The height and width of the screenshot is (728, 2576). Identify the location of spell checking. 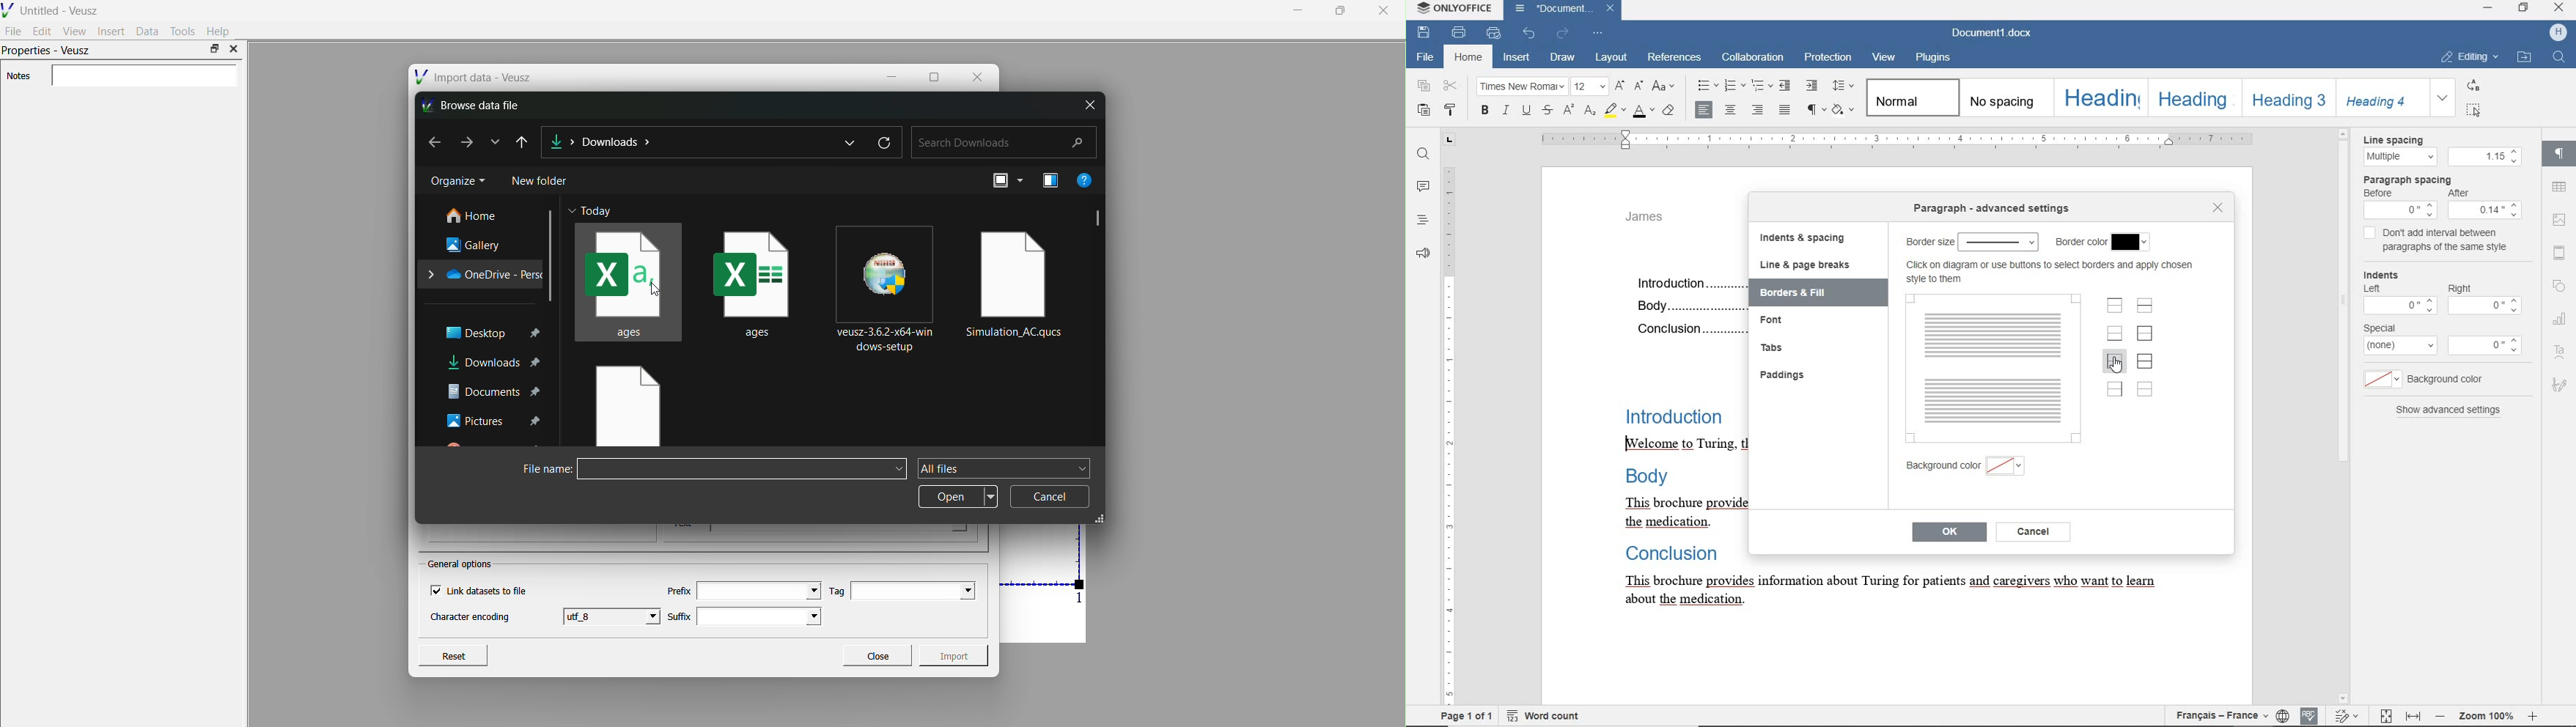
(2309, 715).